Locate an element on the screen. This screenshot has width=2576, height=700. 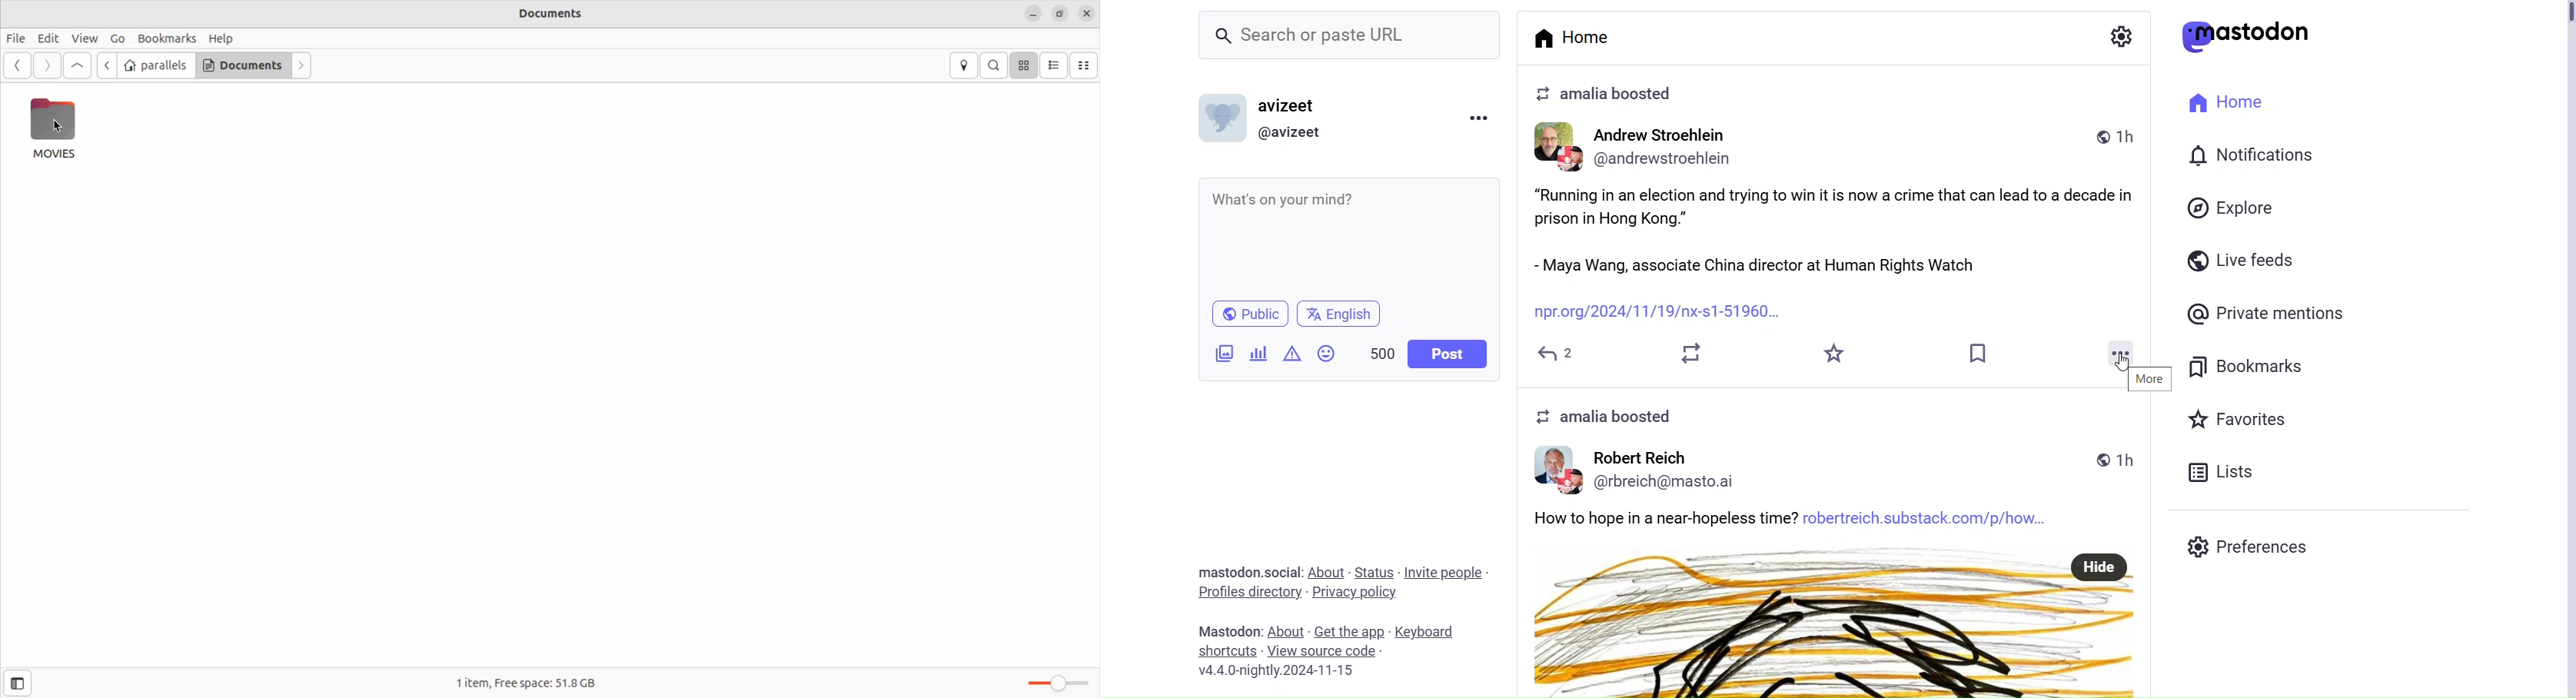
Whats on your Mind is located at coordinates (1354, 236).